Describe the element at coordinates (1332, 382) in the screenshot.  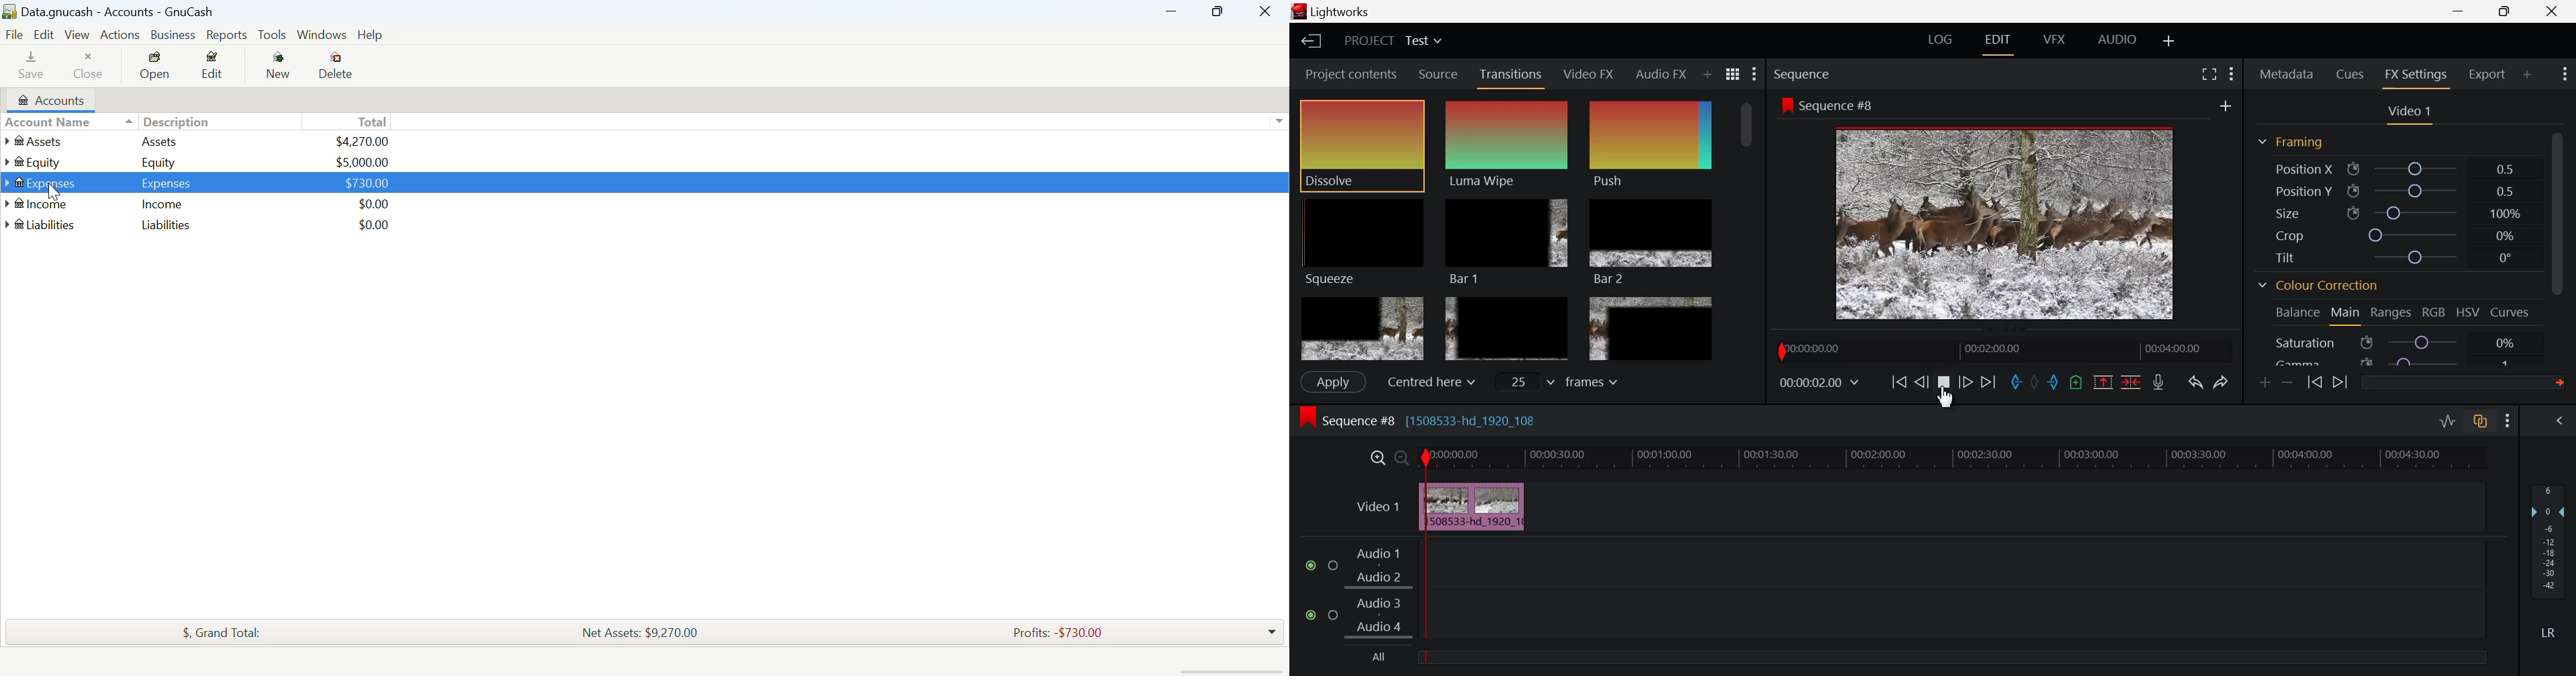
I see `Apply` at that location.